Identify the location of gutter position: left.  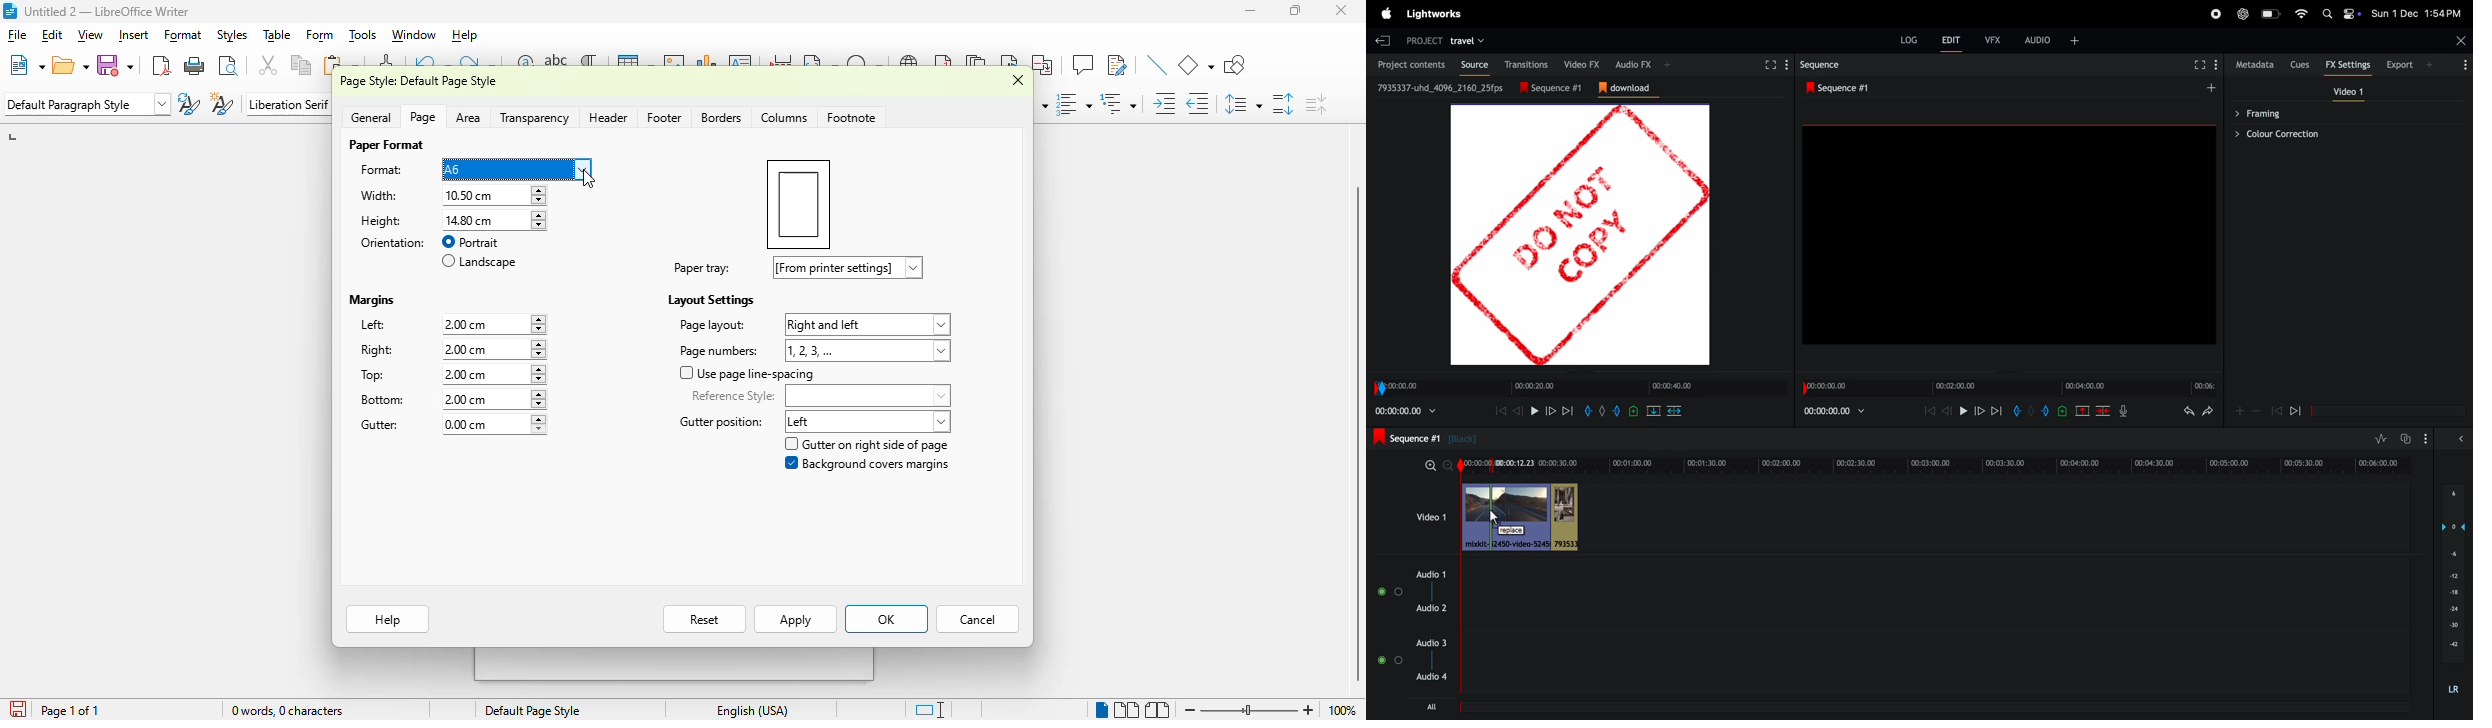
(813, 422).